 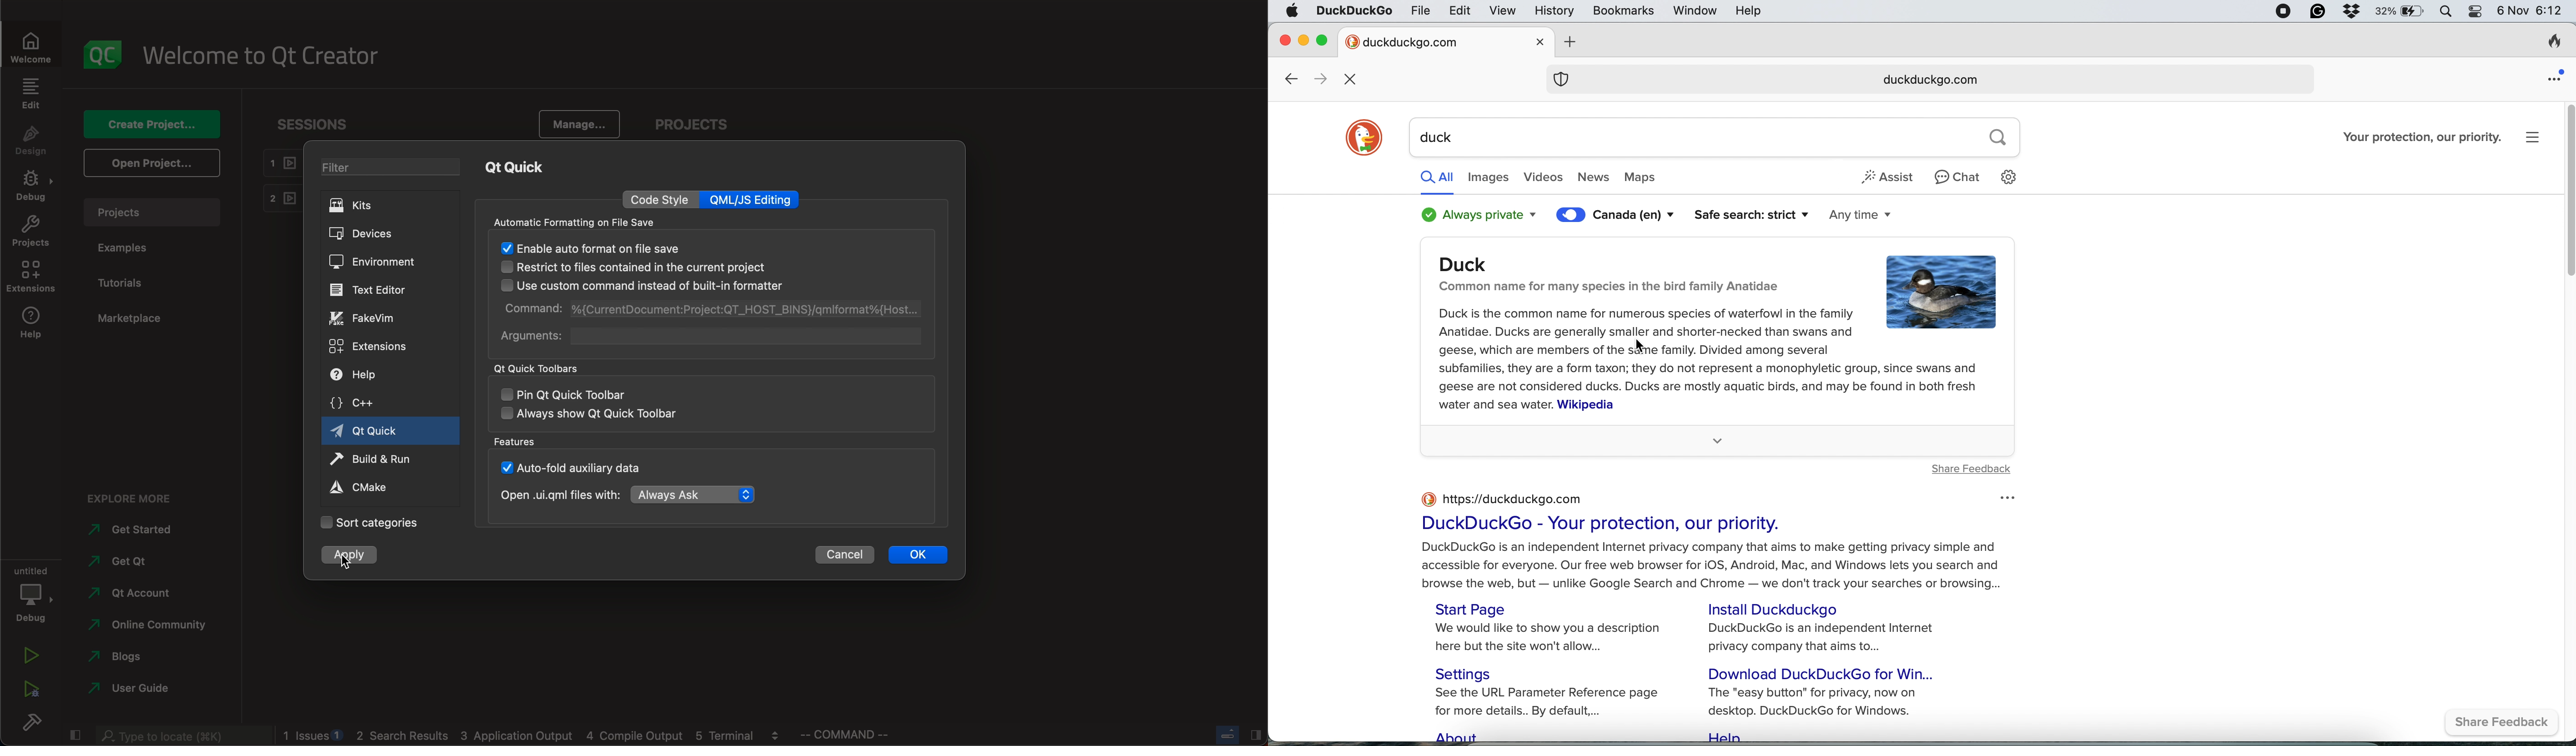 I want to click on minimise, so click(x=1303, y=38).